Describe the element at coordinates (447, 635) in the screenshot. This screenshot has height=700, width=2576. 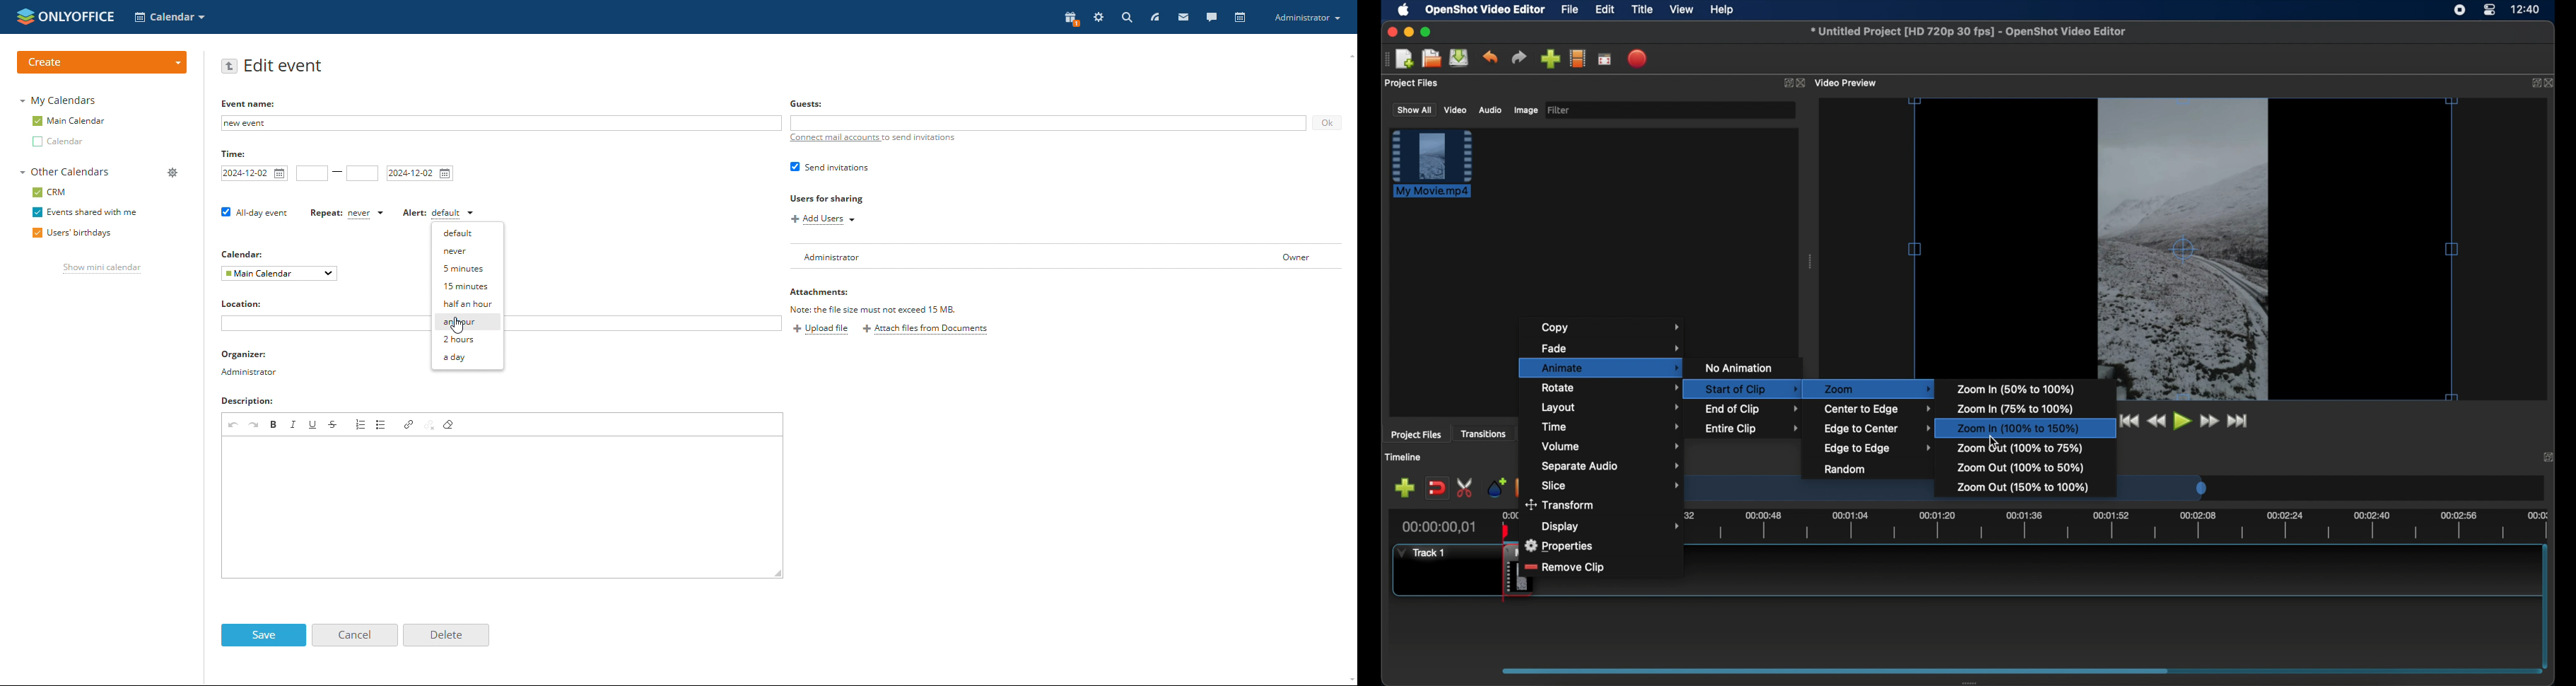
I see `delete` at that location.